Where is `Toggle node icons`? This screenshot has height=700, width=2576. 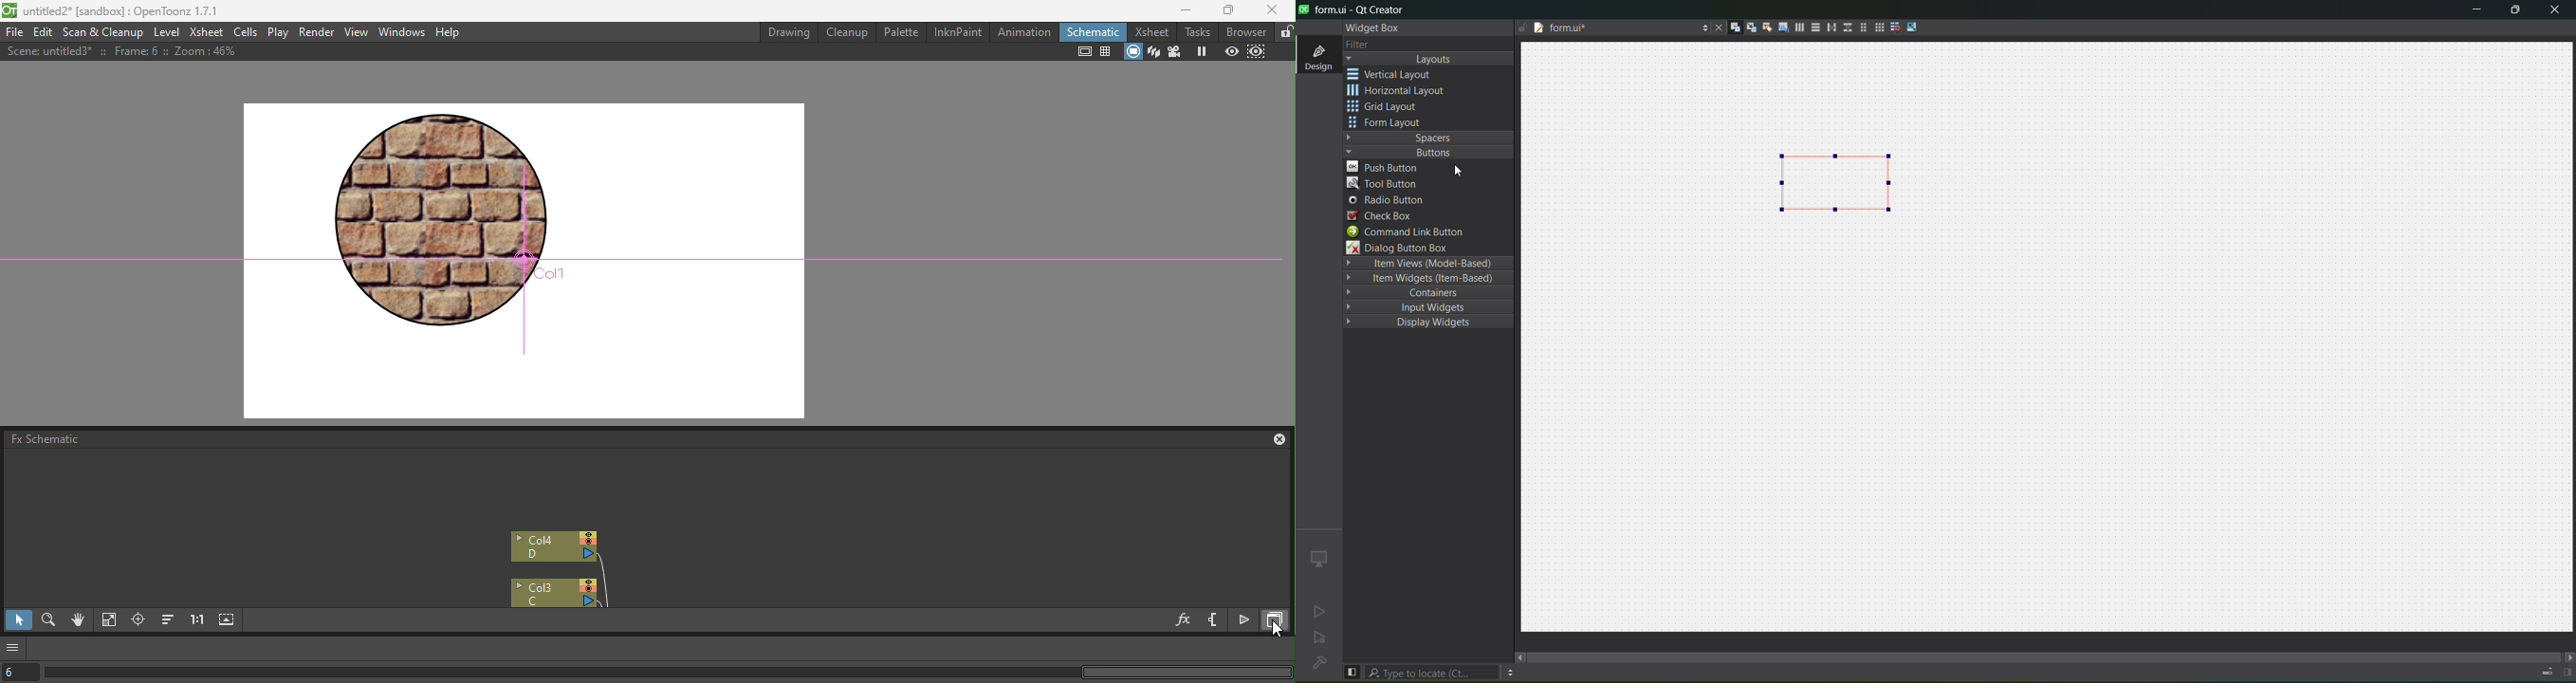
Toggle node icons is located at coordinates (1245, 620).